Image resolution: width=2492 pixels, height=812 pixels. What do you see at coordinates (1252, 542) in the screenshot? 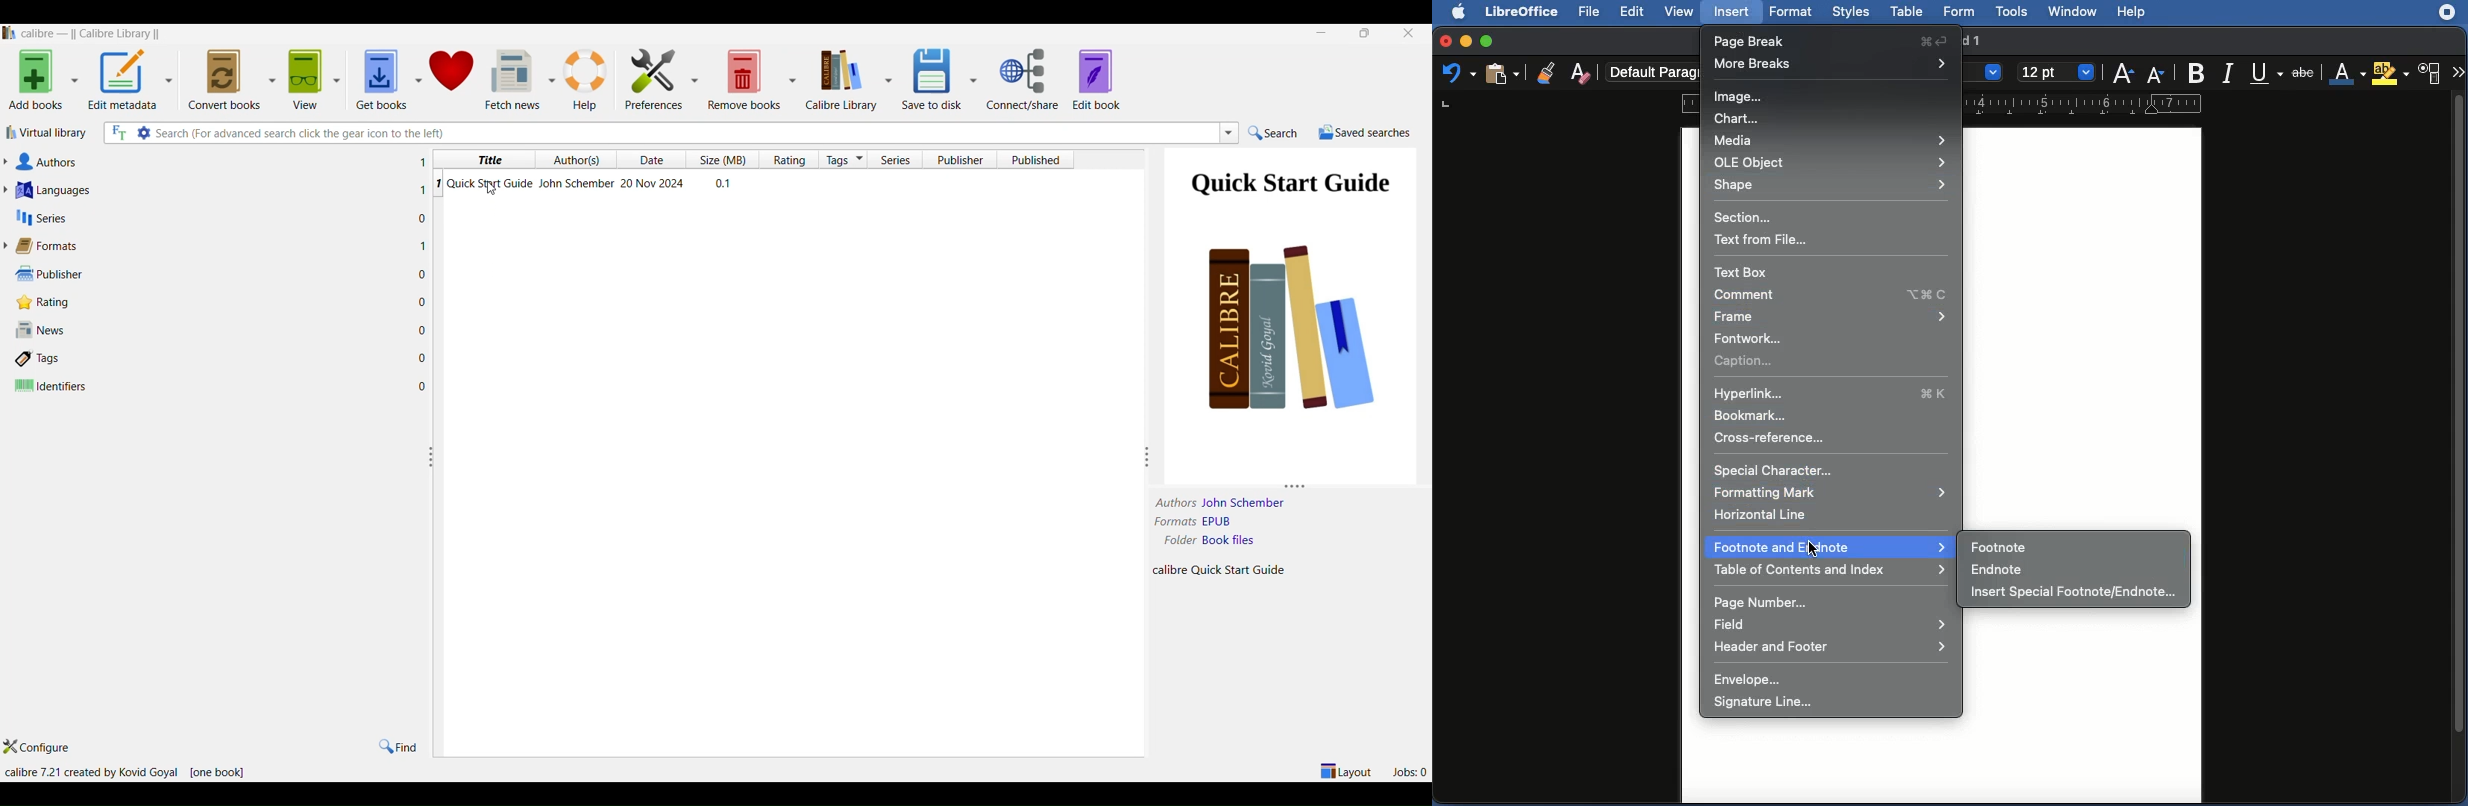
I see `Book files` at bounding box center [1252, 542].